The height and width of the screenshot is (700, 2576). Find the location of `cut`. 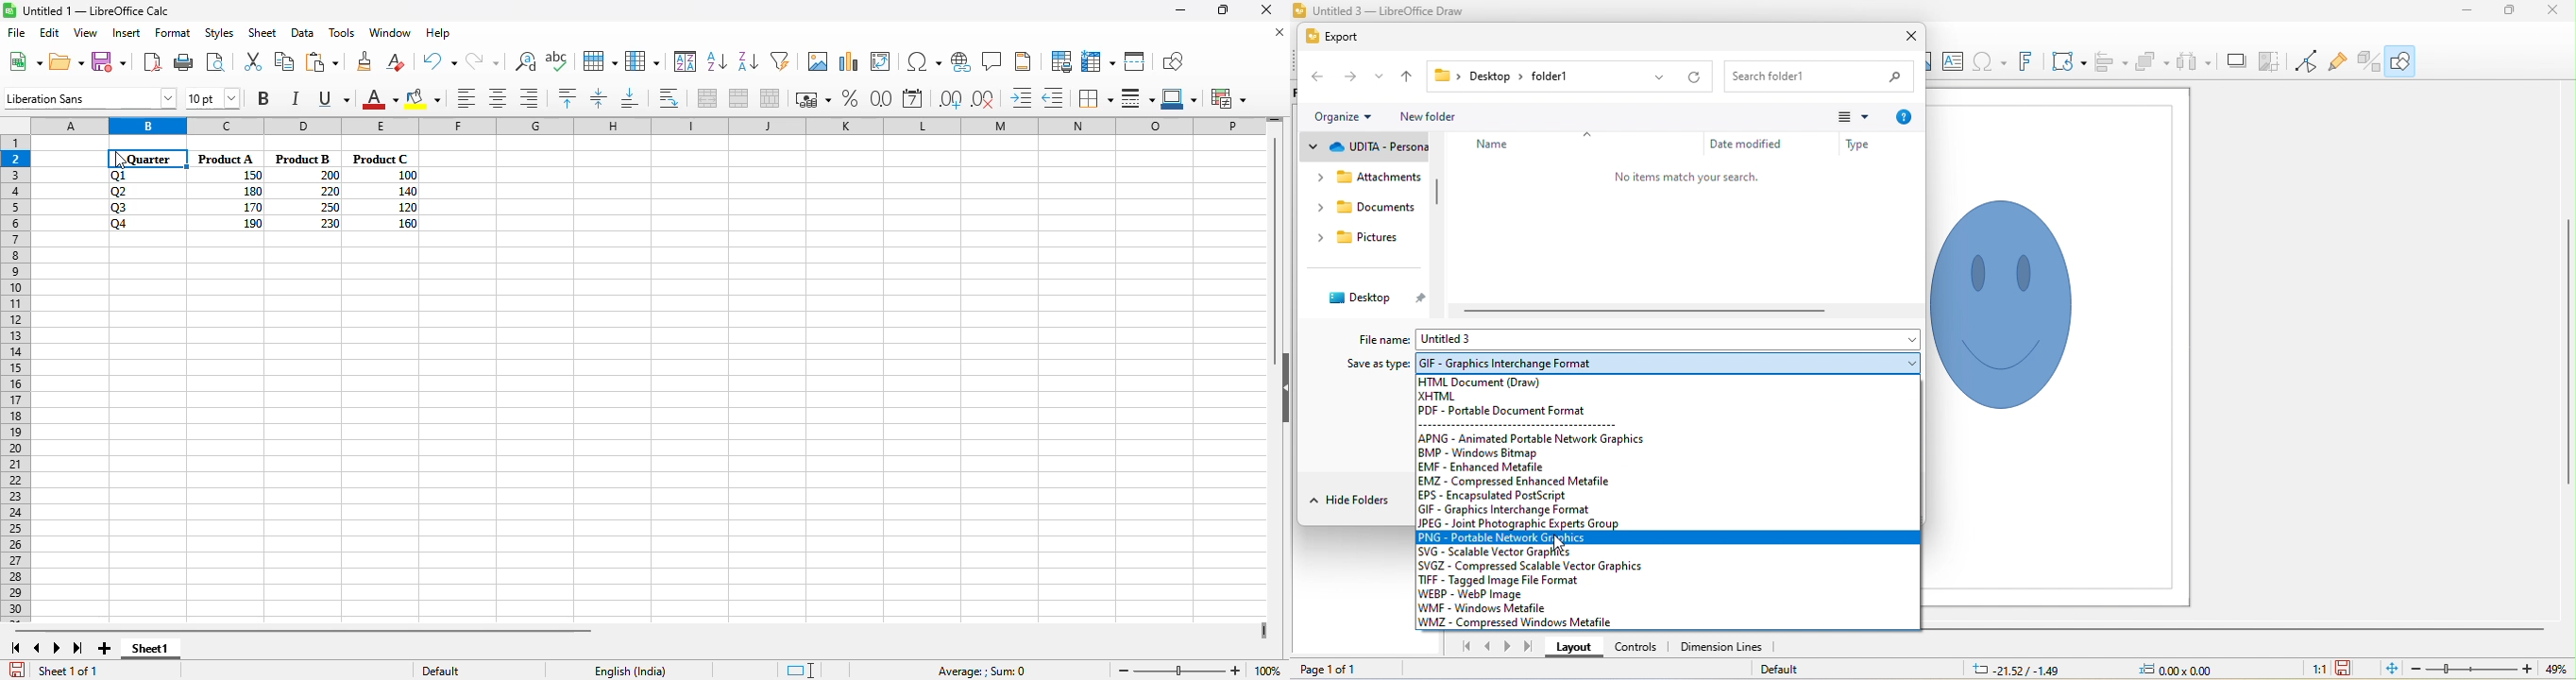

cut is located at coordinates (252, 60).